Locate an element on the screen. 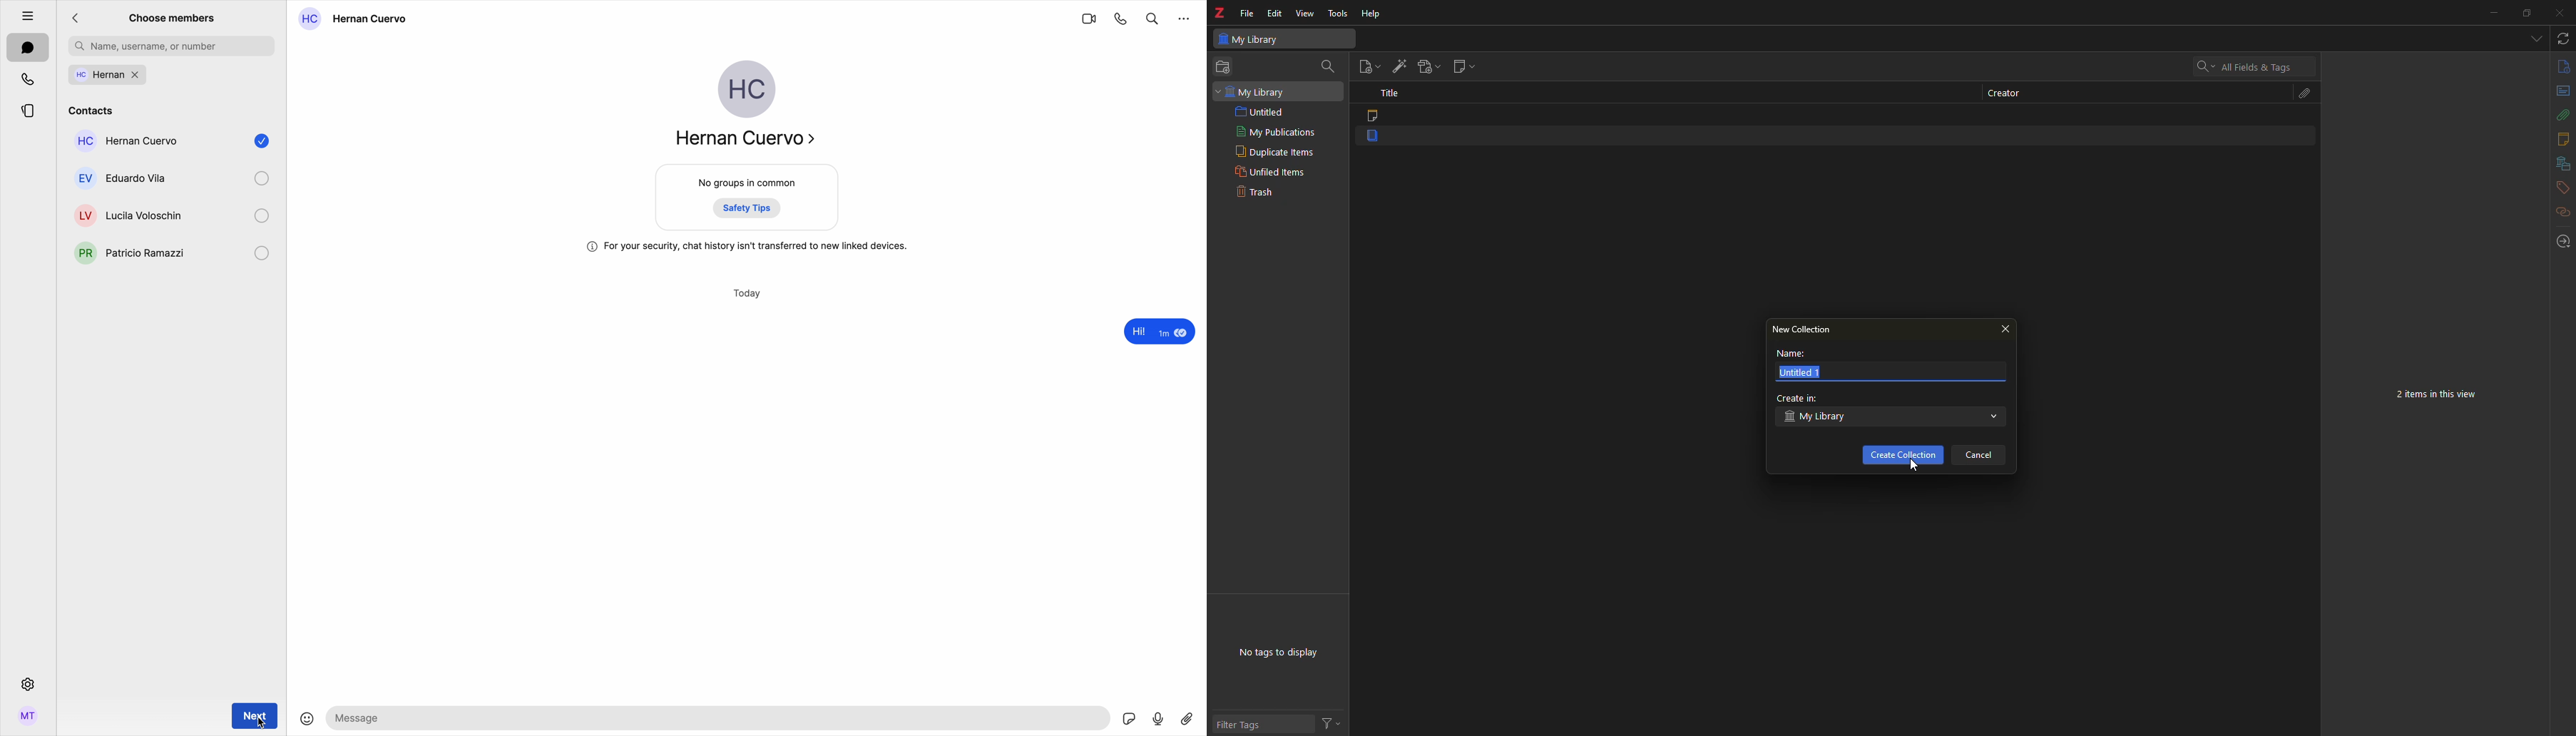  attach is located at coordinates (2301, 93).